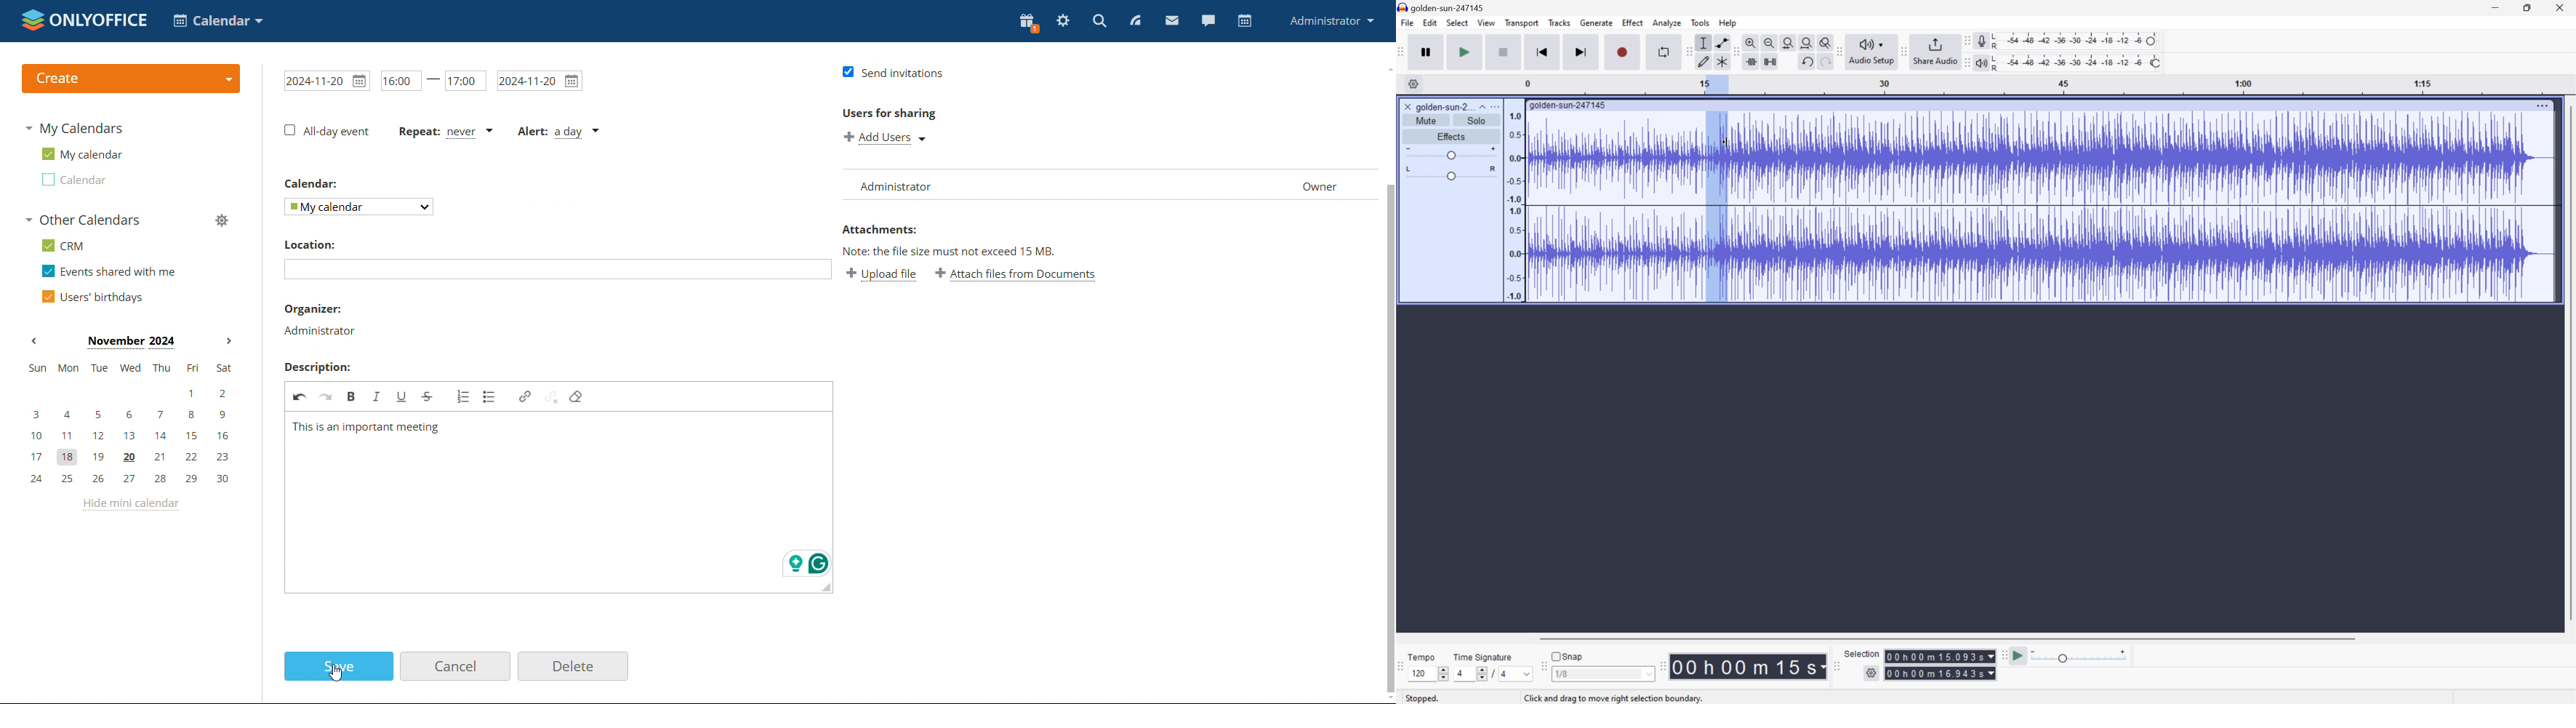 This screenshot has height=728, width=2576. I want to click on Pause, so click(1425, 52).